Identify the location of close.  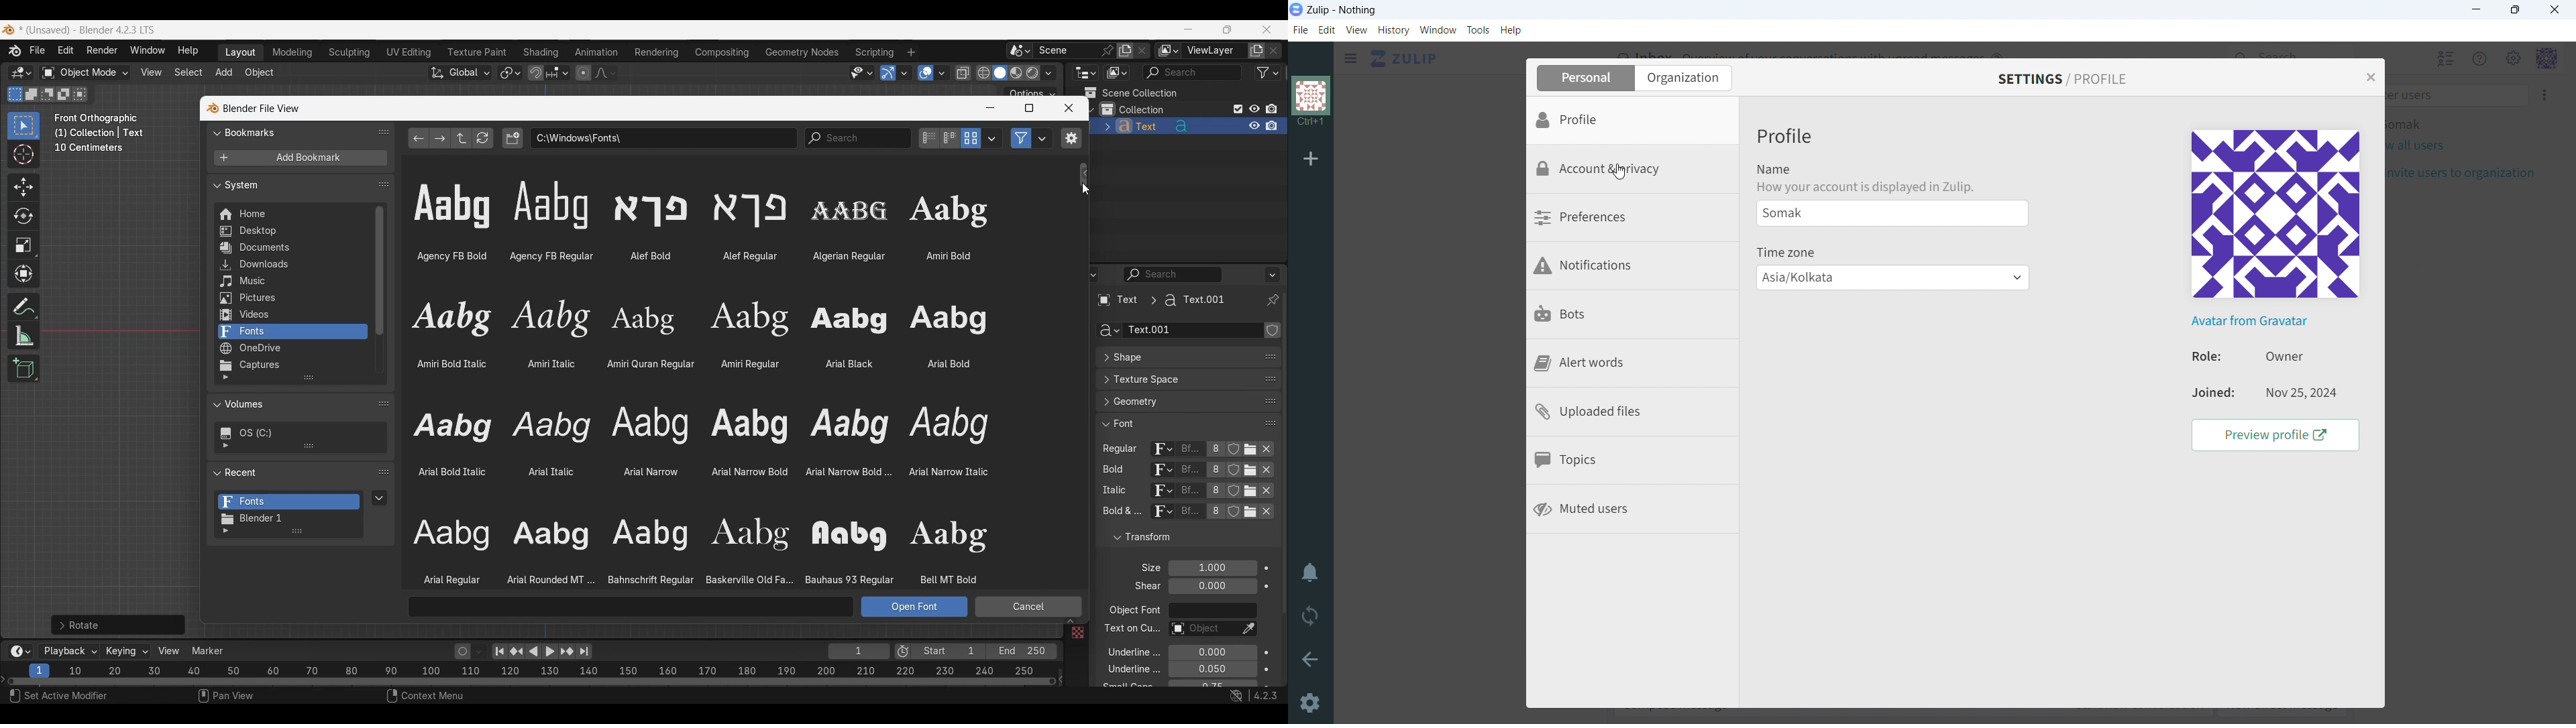
(2370, 77).